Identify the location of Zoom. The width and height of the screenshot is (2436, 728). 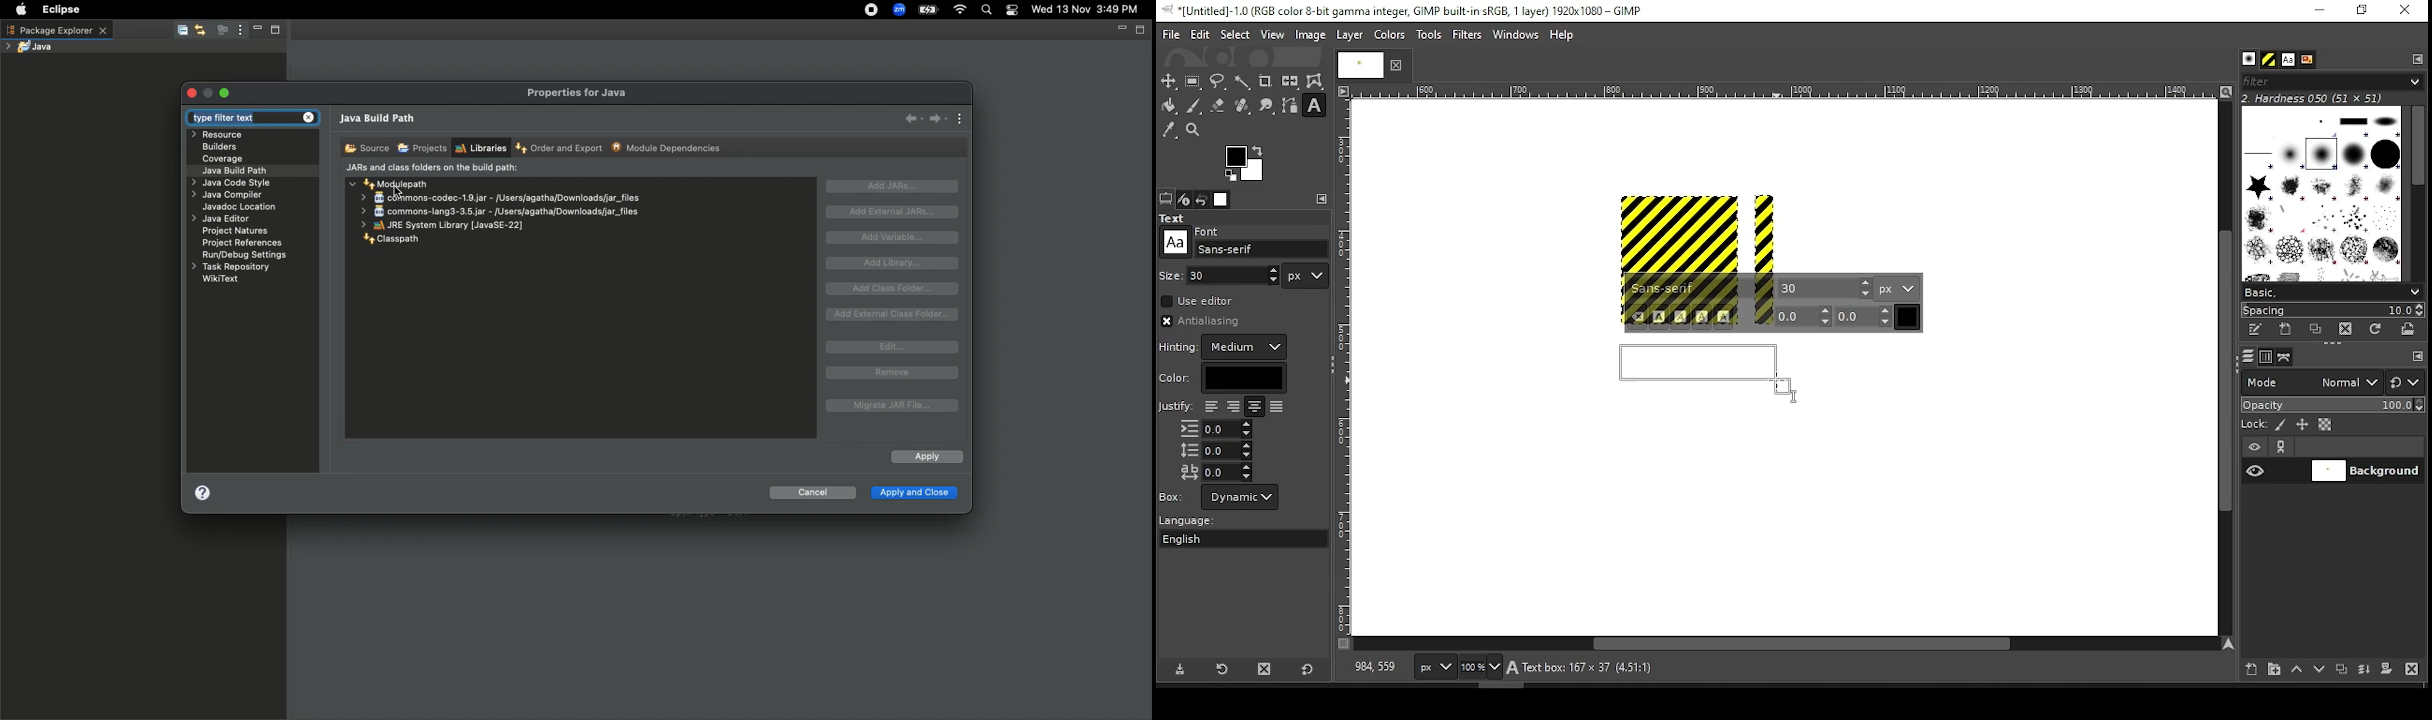
(900, 10).